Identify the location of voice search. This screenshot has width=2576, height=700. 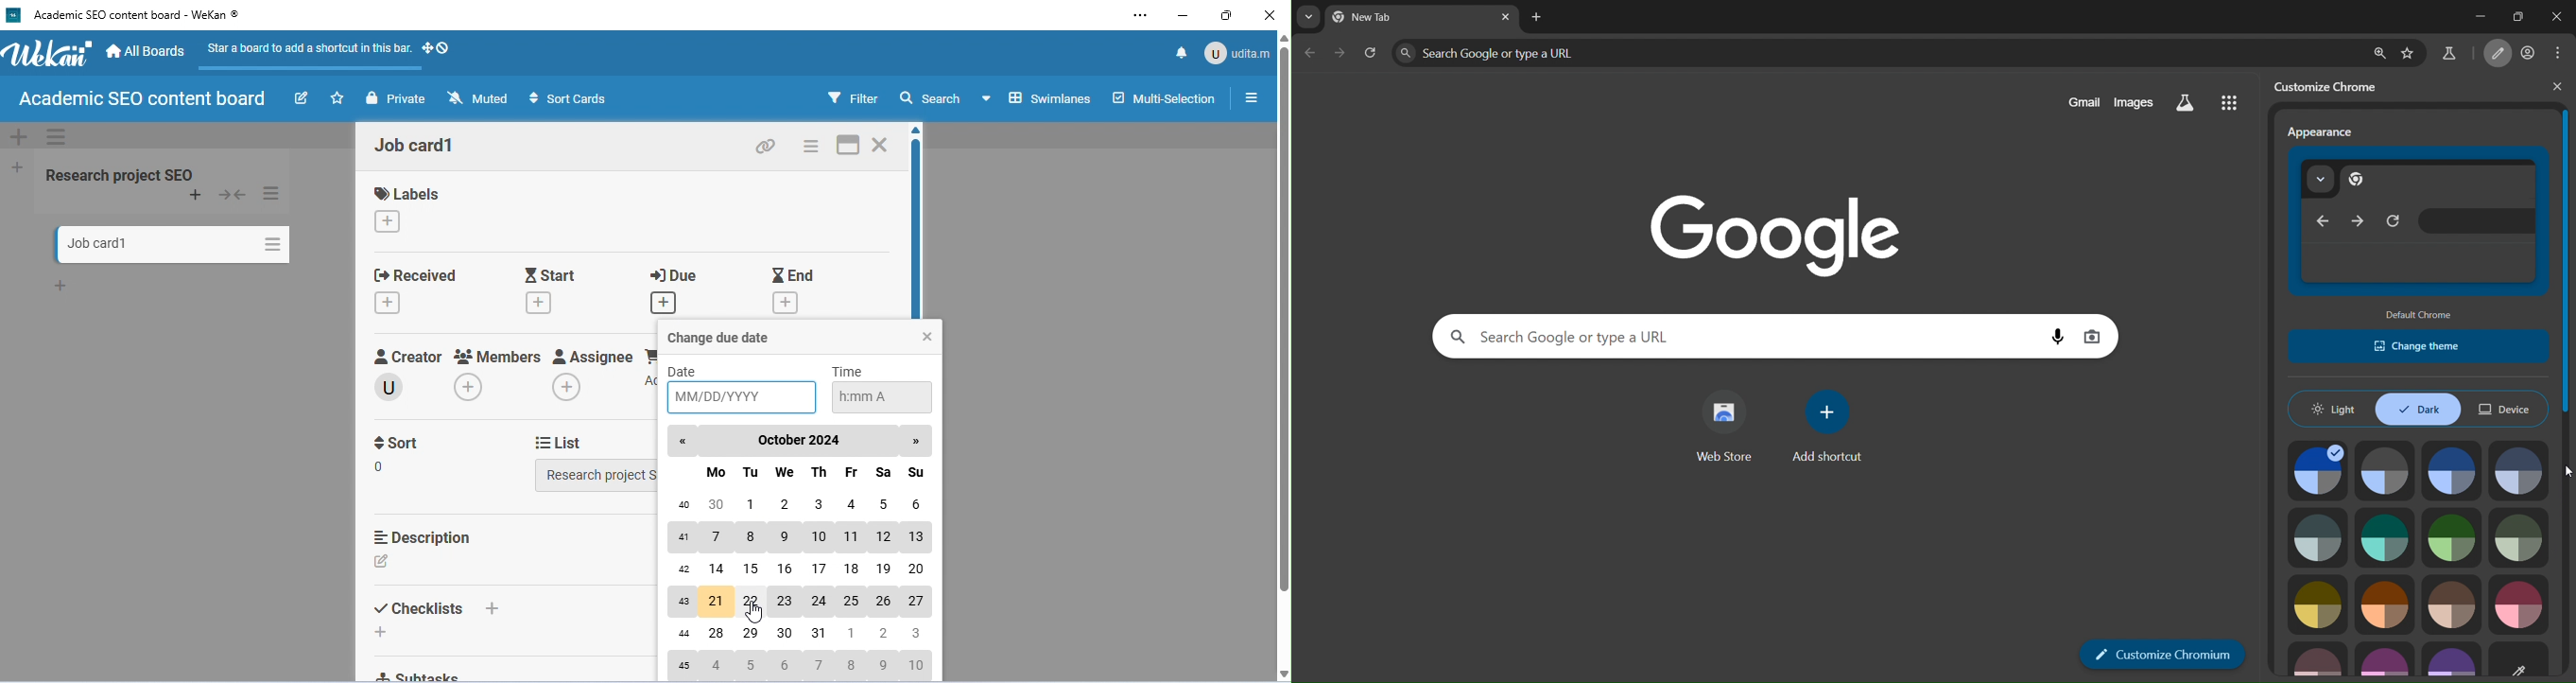
(2055, 337).